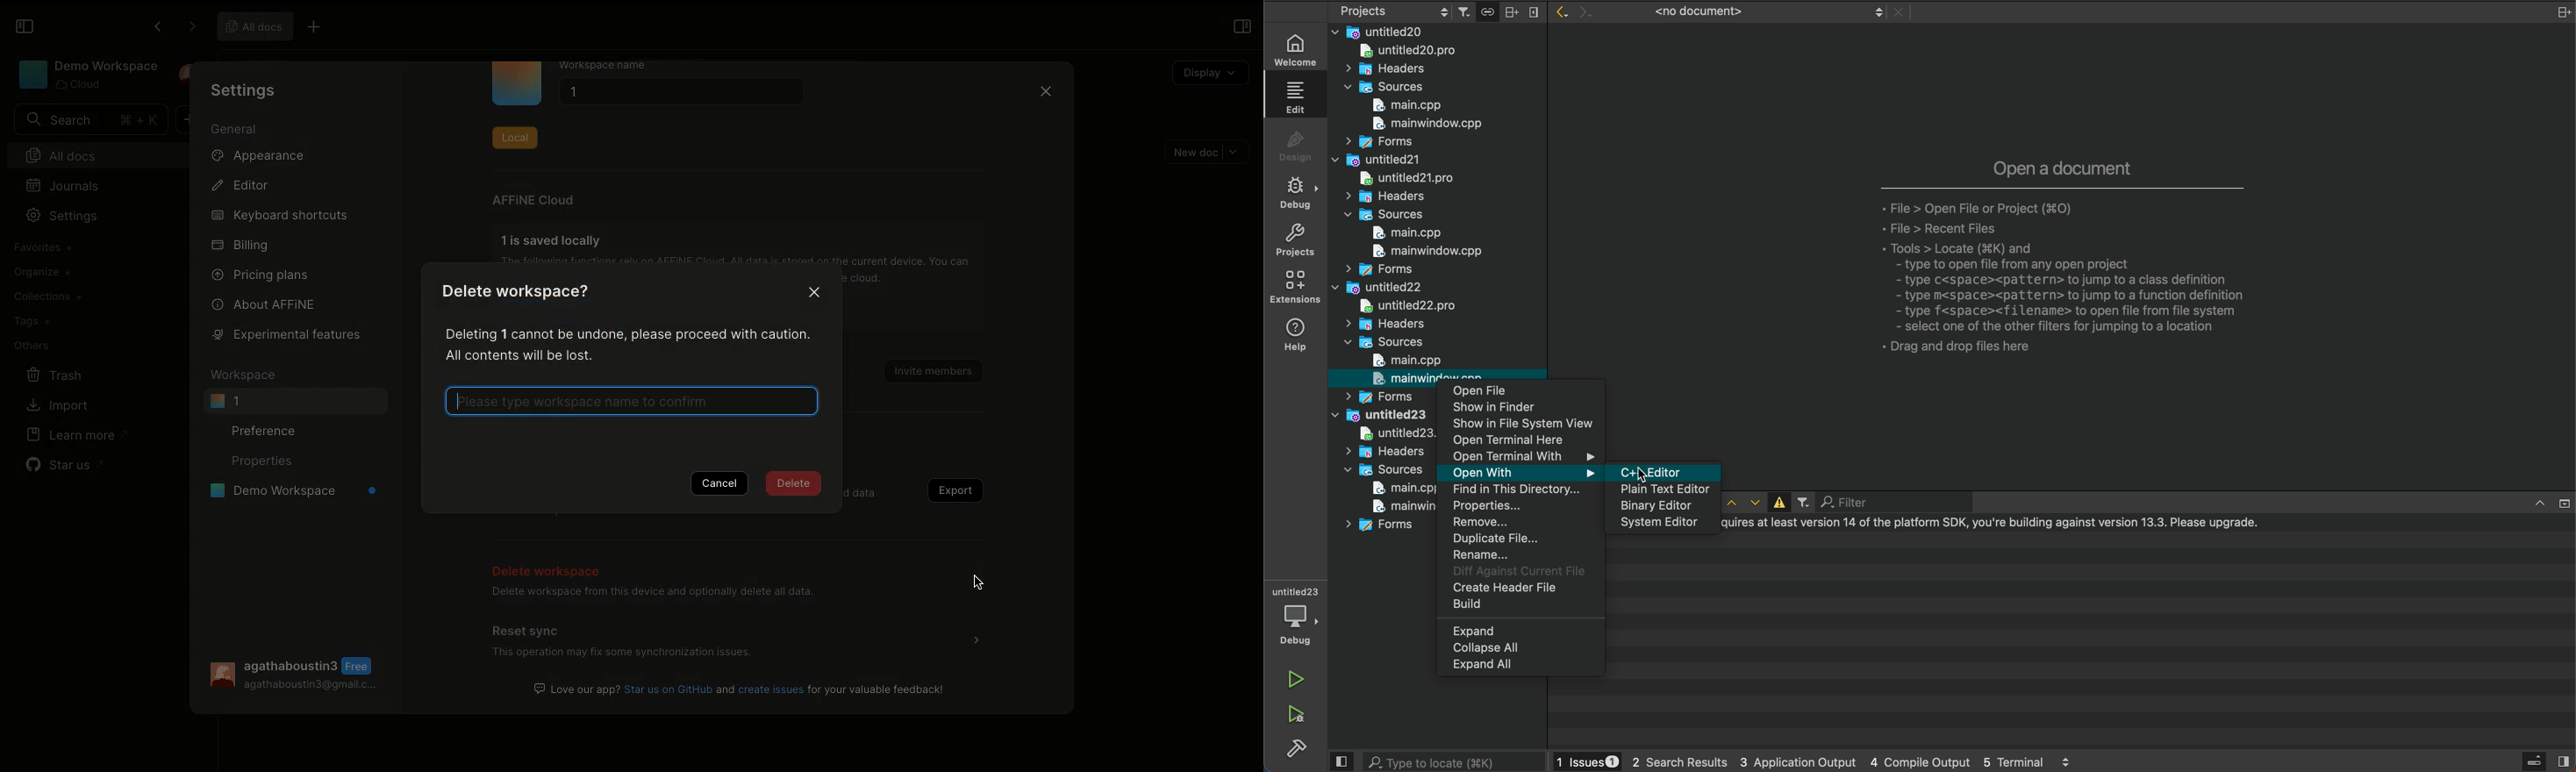 The height and width of the screenshot is (784, 2576). What do you see at coordinates (1423, 126) in the screenshot?
I see `mainwindow.cpp` at bounding box center [1423, 126].